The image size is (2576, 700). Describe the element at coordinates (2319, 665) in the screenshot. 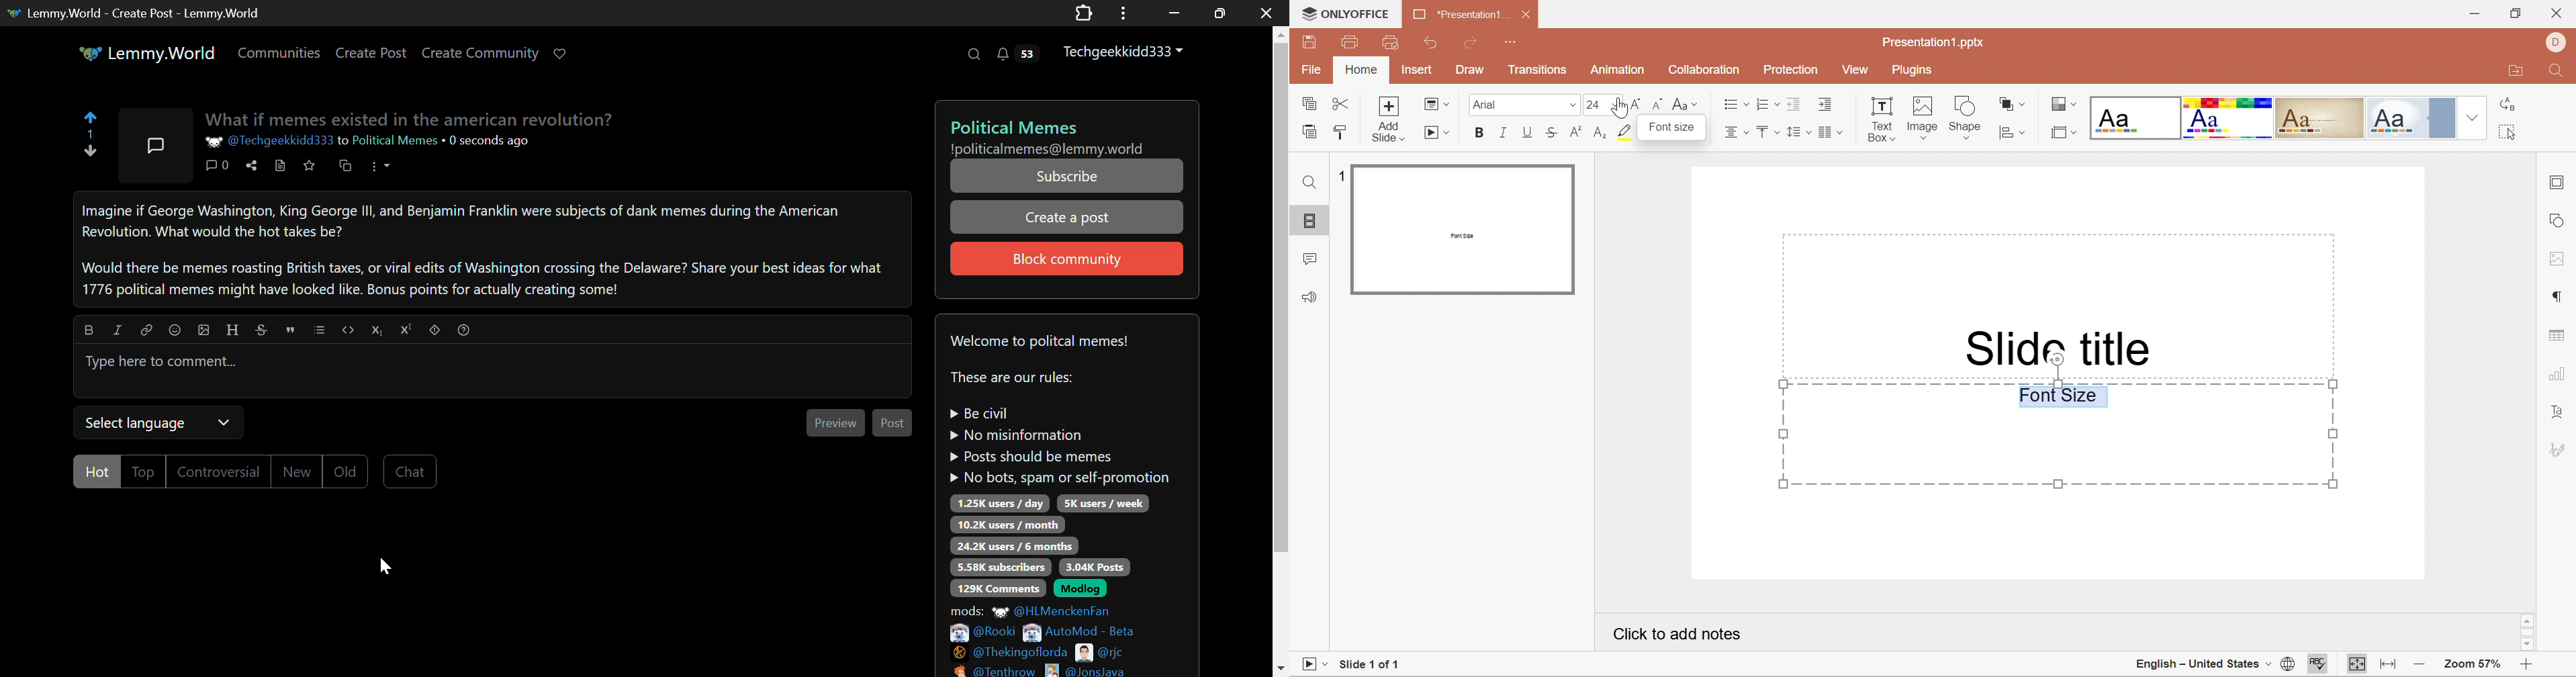

I see `Spell Checking` at that location.